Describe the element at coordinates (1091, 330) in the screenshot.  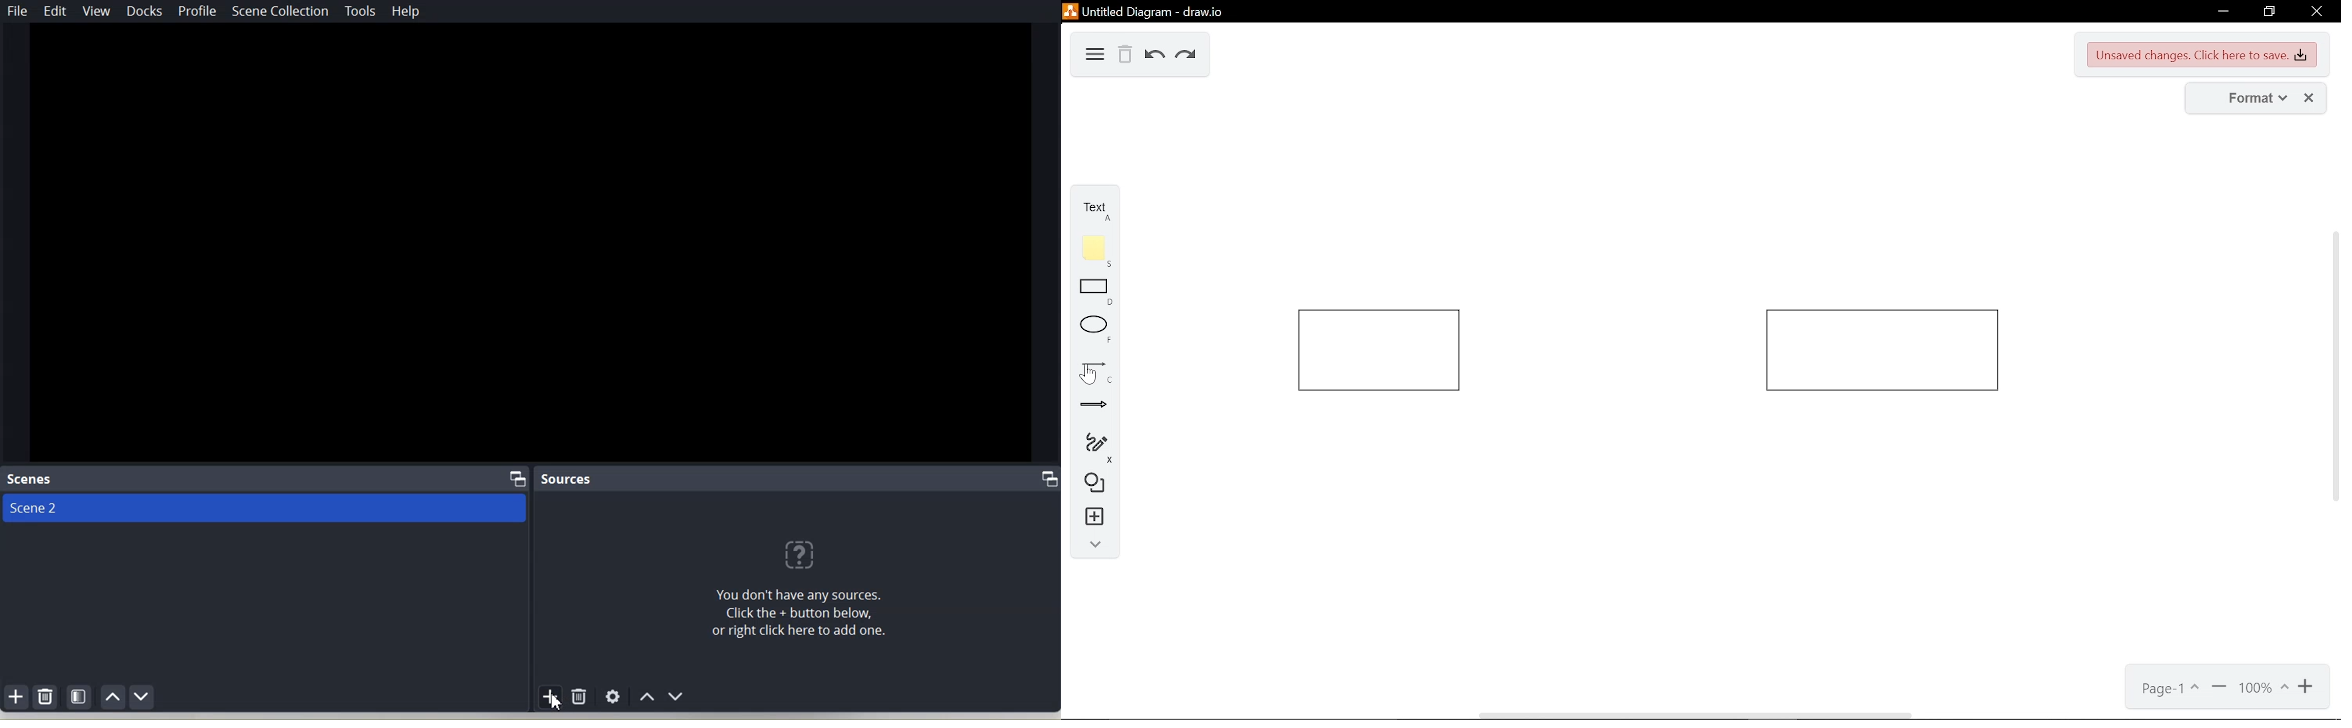
I see `ellipse` at that location.